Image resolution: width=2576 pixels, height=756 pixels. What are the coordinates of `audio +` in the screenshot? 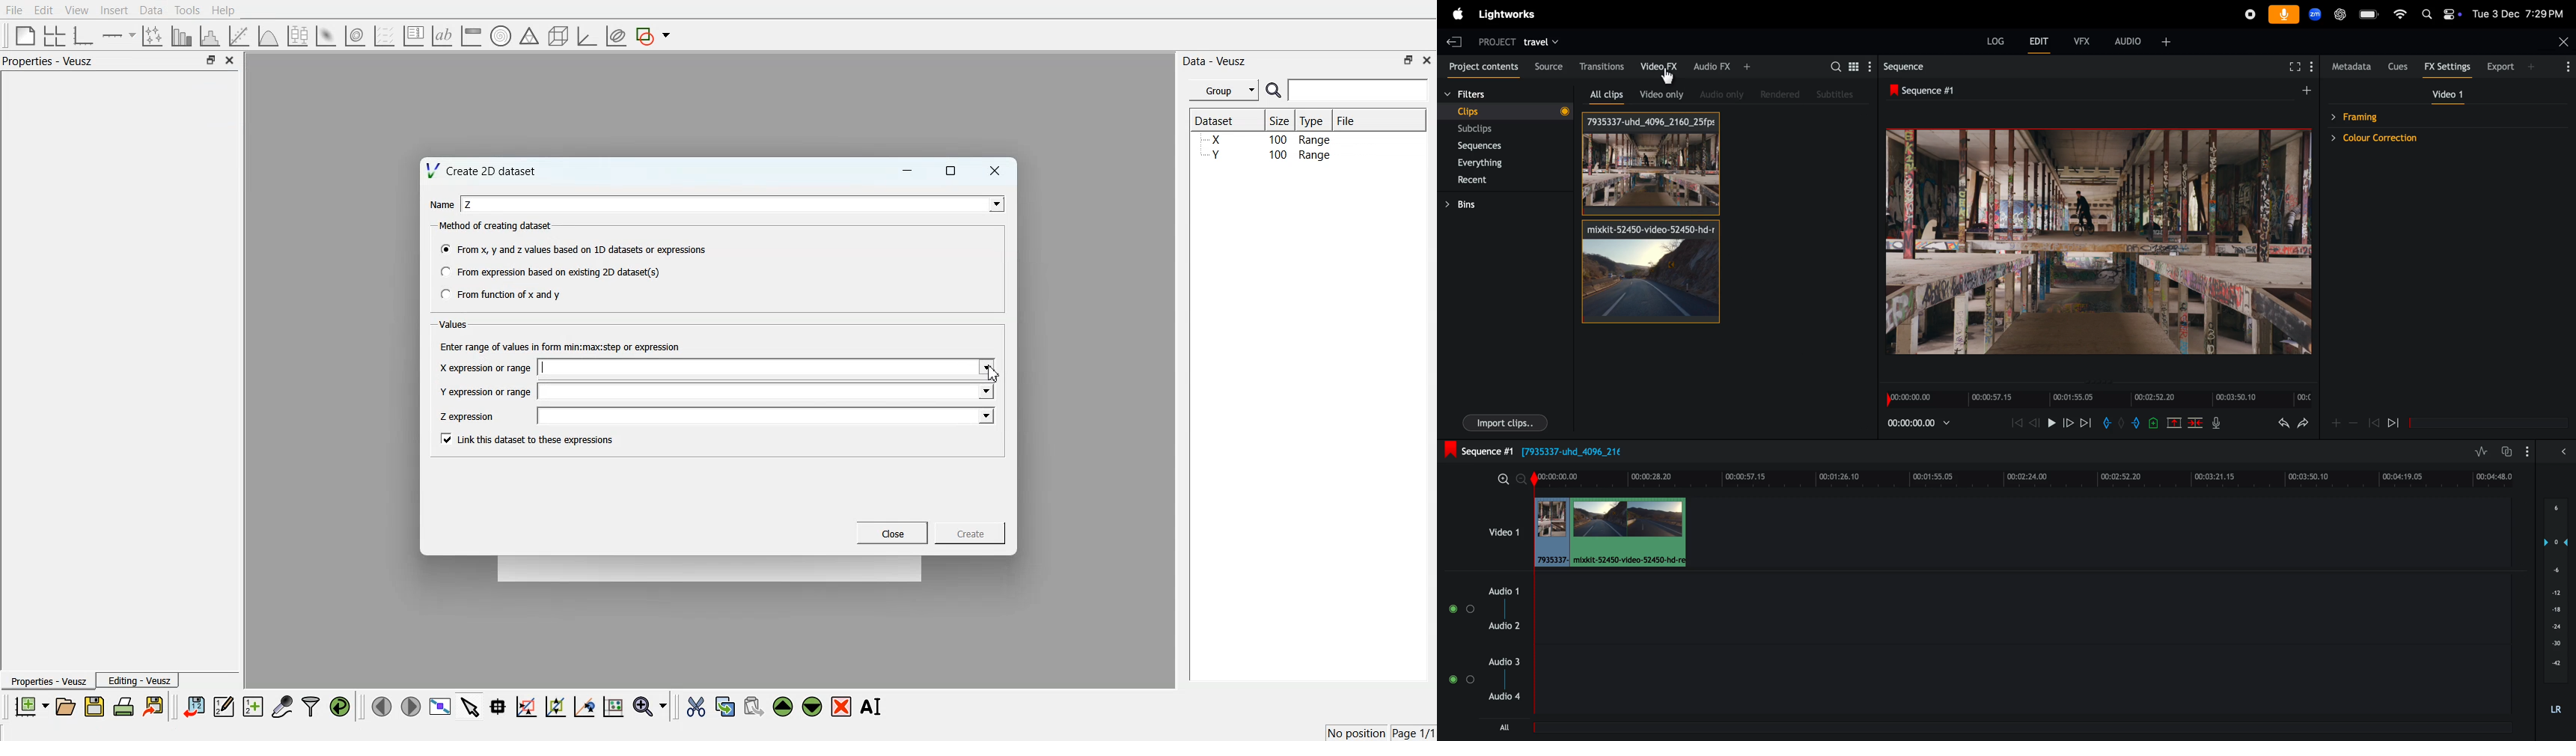 It's located at (2140, 41).